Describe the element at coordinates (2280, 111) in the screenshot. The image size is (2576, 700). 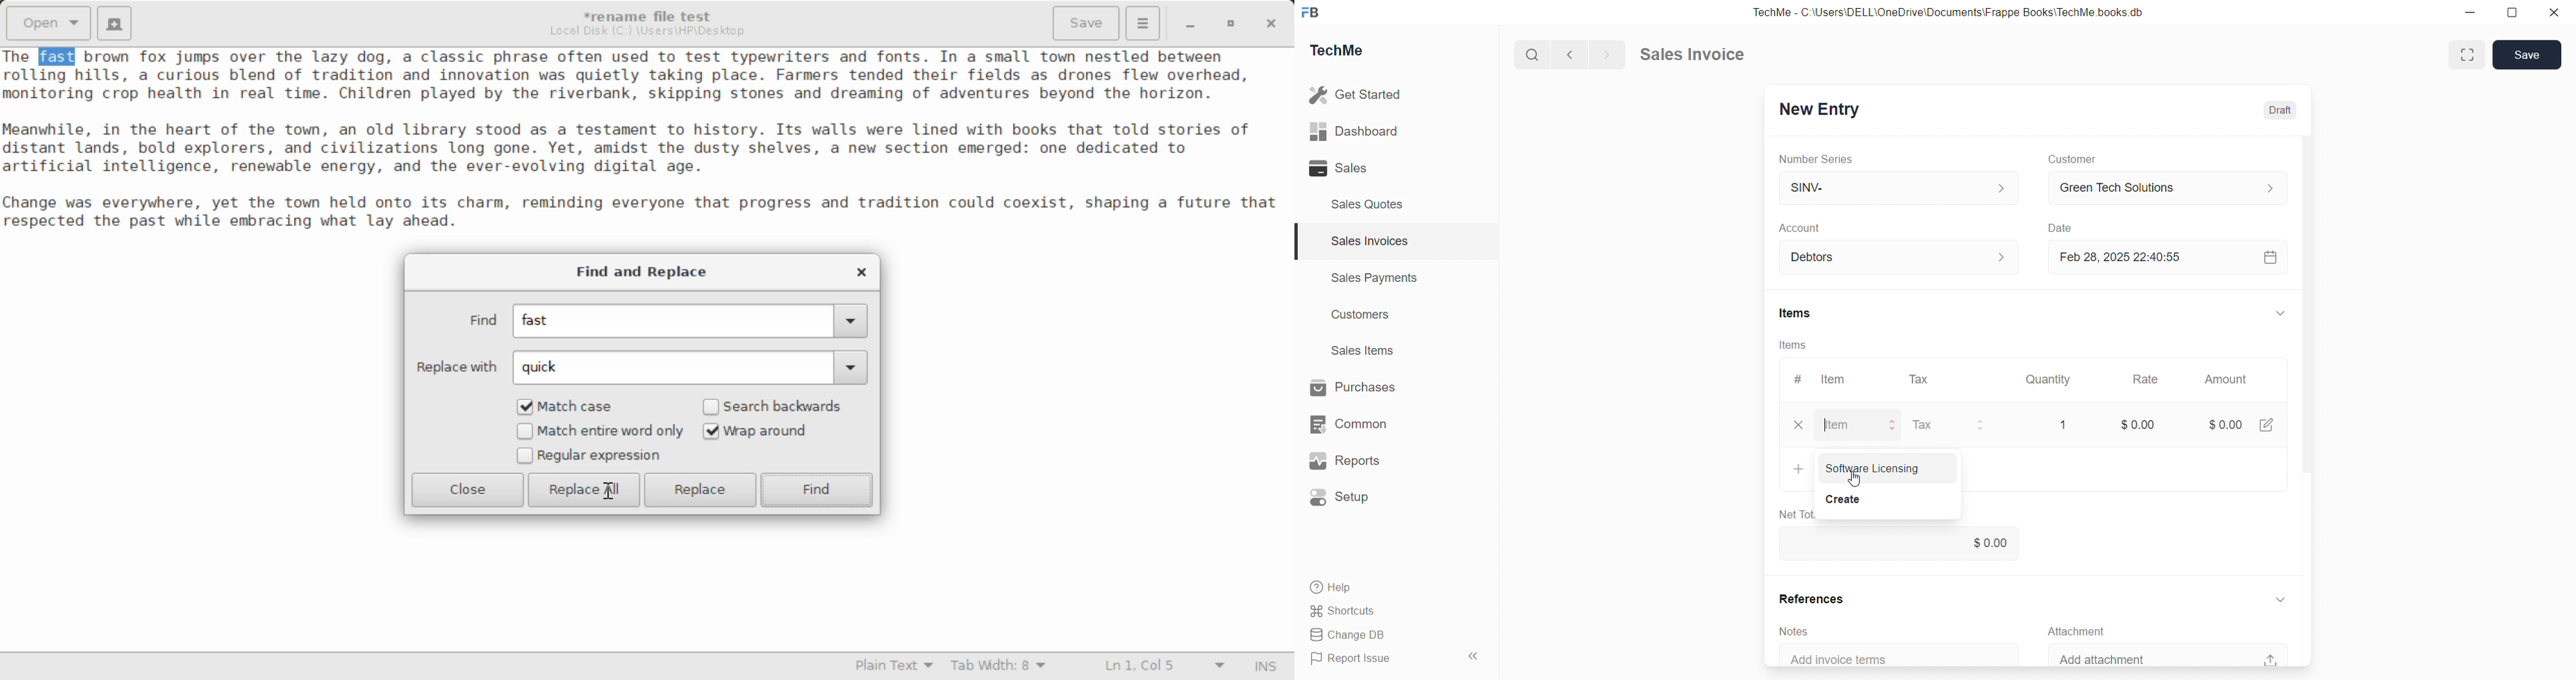
I see `Draft` at that location.